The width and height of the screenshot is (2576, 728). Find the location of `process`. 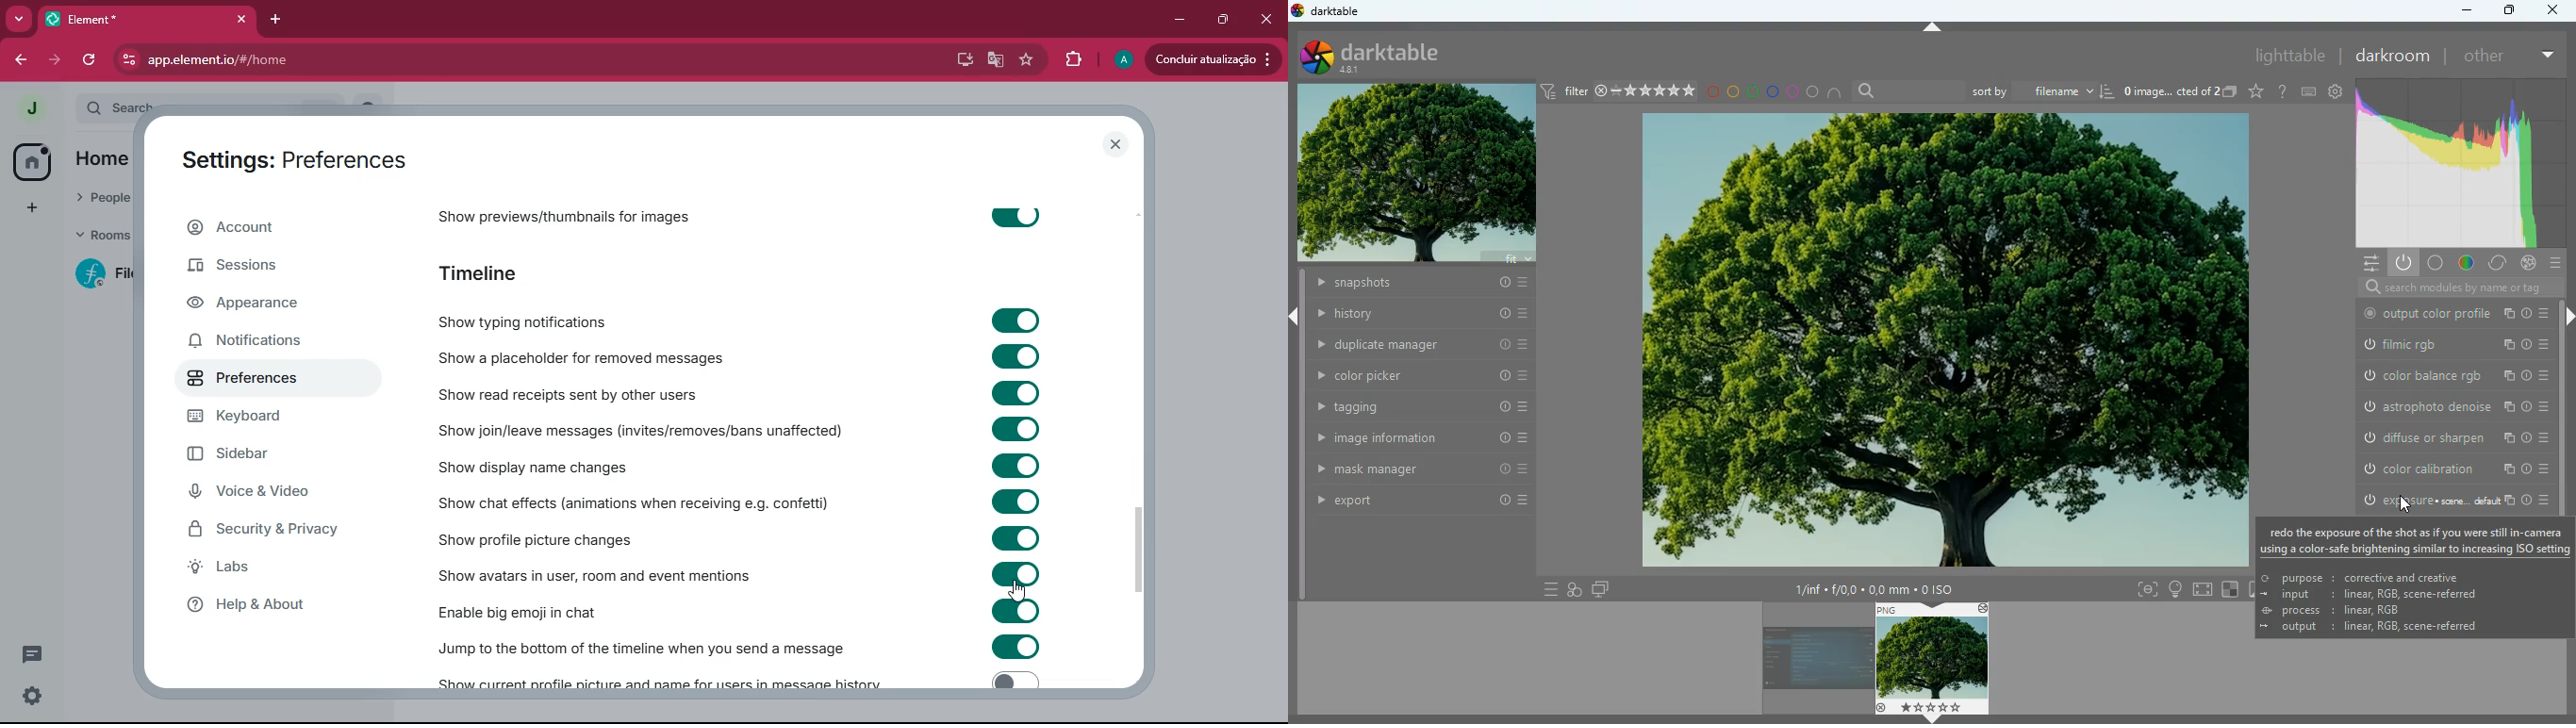

process is located at coordinates (2325, 610).